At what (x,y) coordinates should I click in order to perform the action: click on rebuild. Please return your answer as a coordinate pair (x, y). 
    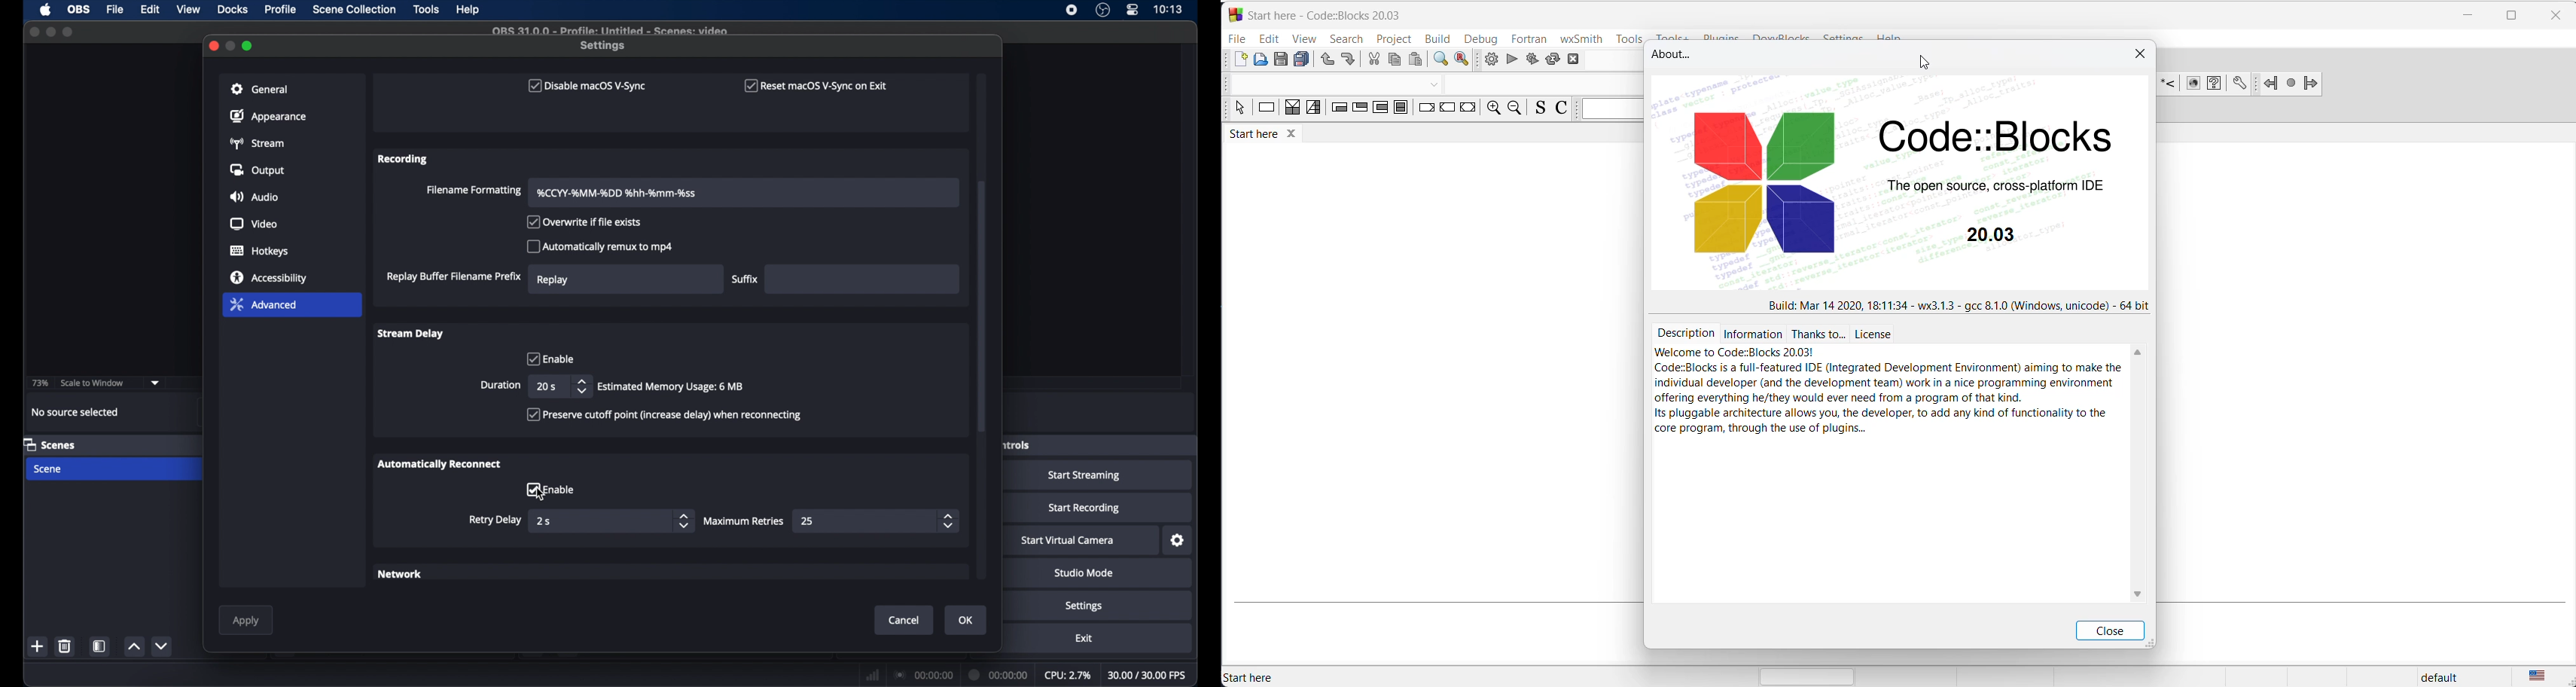
    Looking at the image, I should click on (1552, 60).